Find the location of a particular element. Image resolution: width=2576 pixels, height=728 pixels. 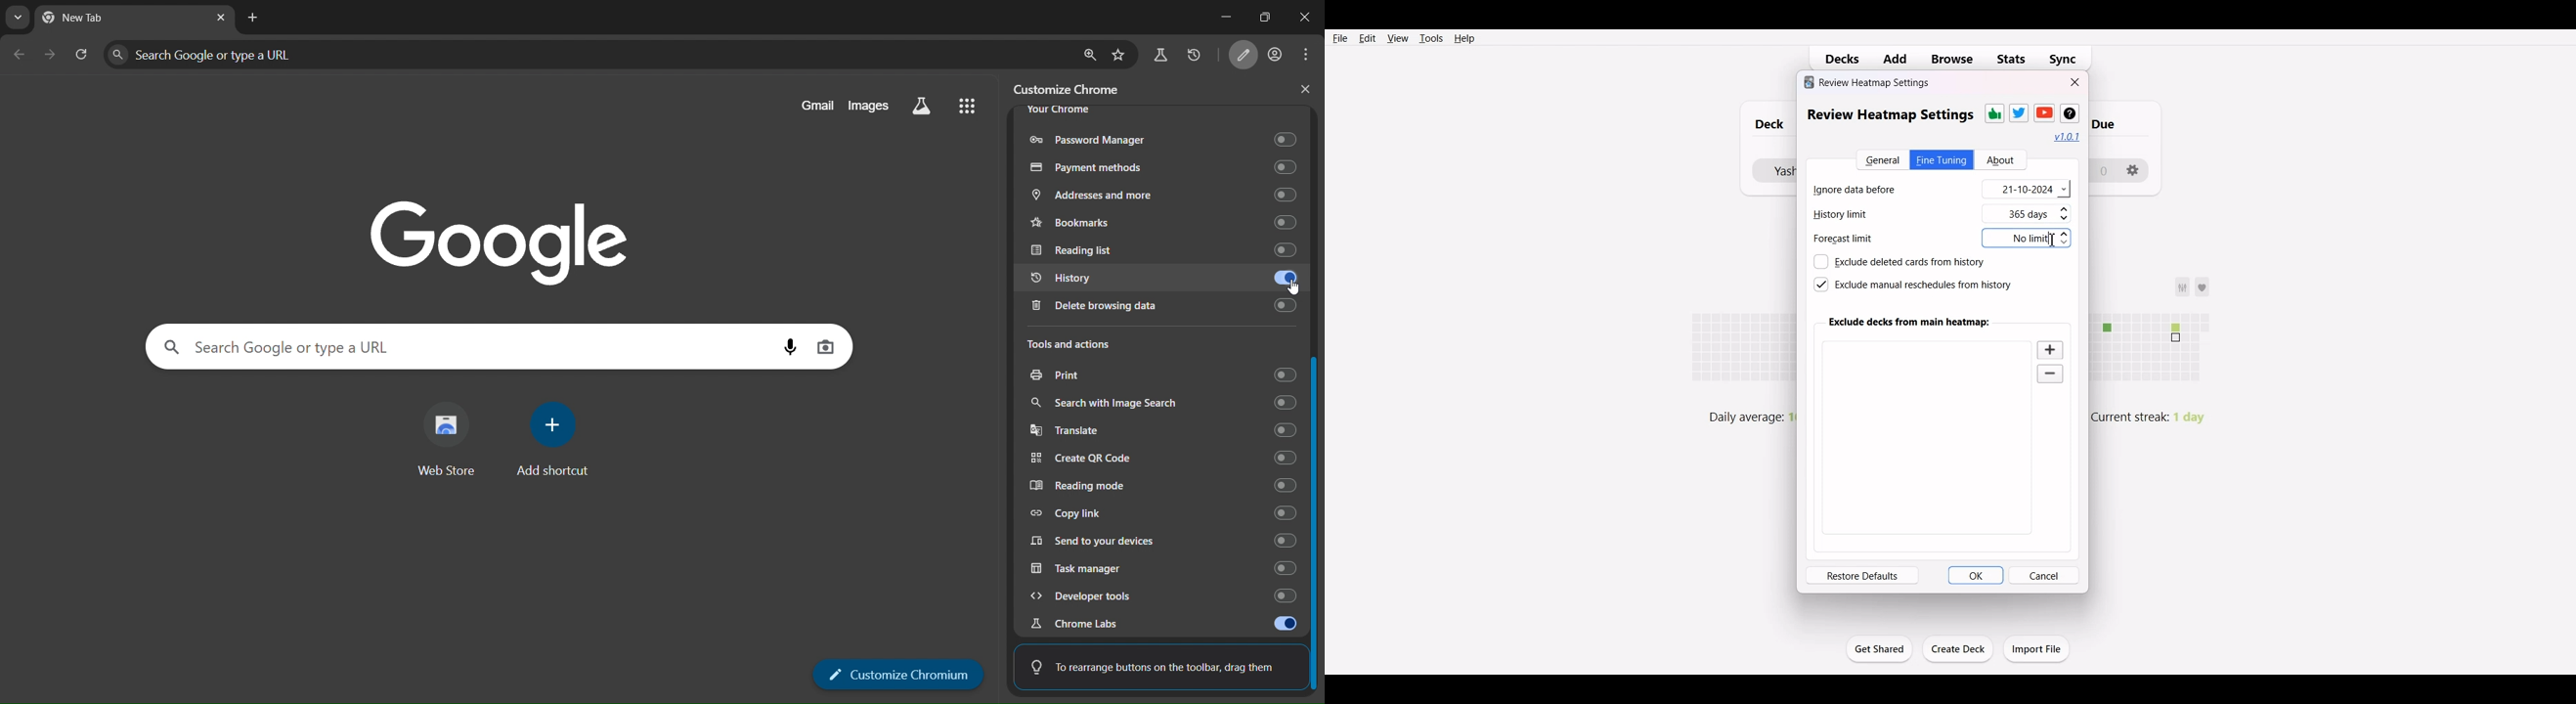

General is located at coordinates (1881, 159).